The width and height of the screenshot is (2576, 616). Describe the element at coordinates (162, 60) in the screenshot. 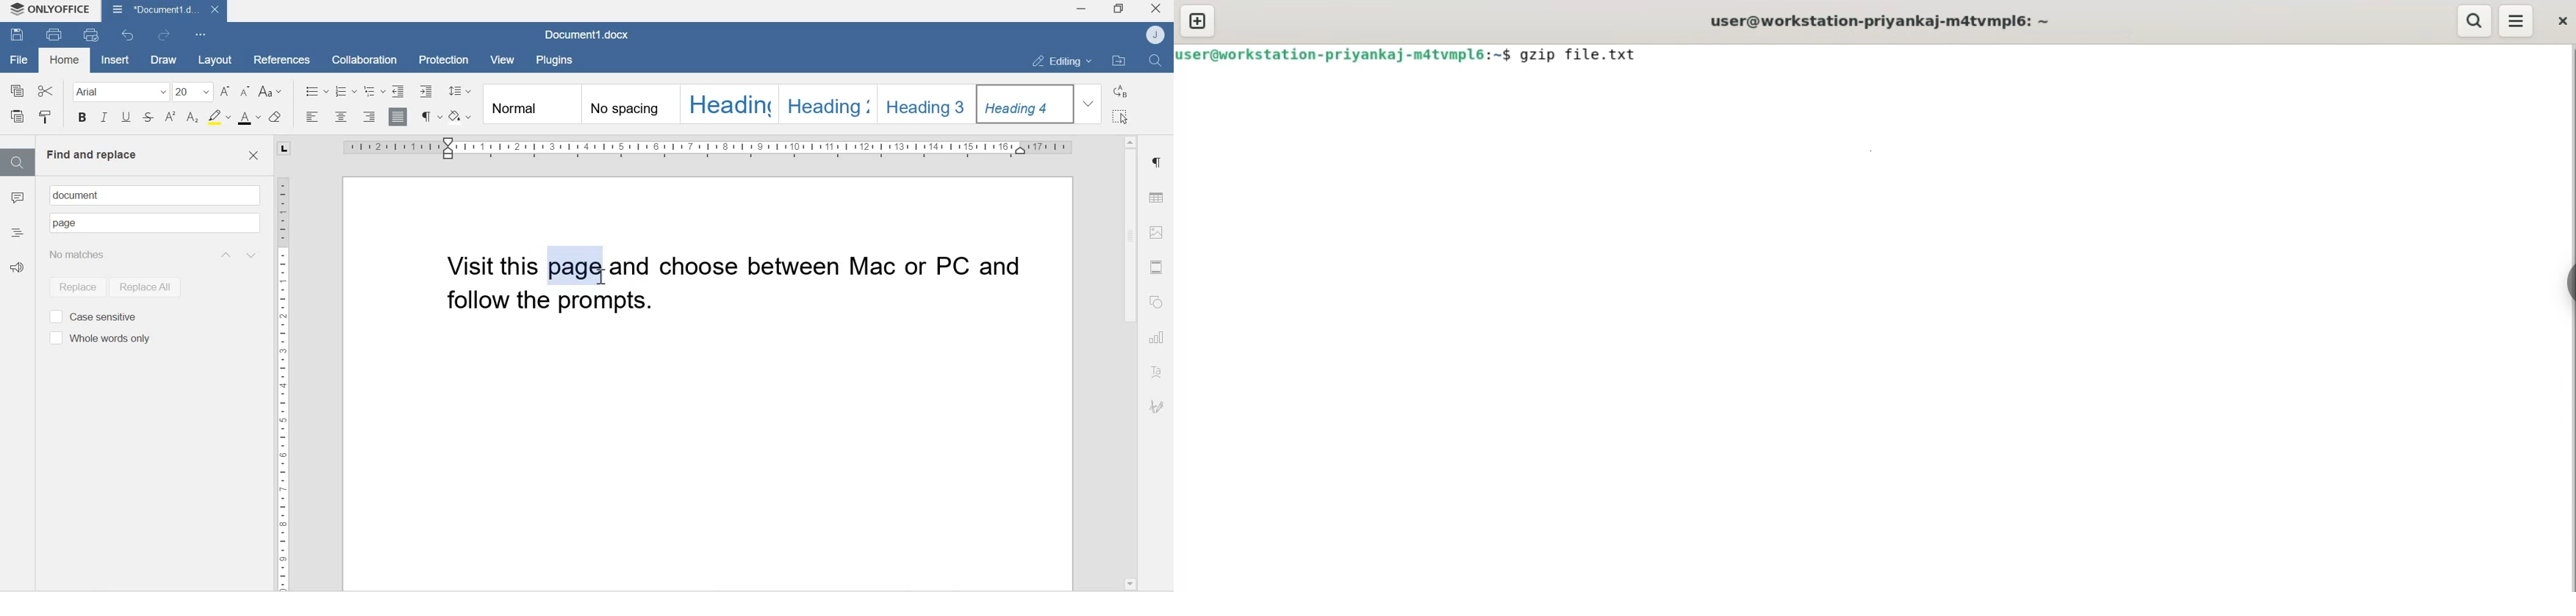

I see `Draw` at that location.